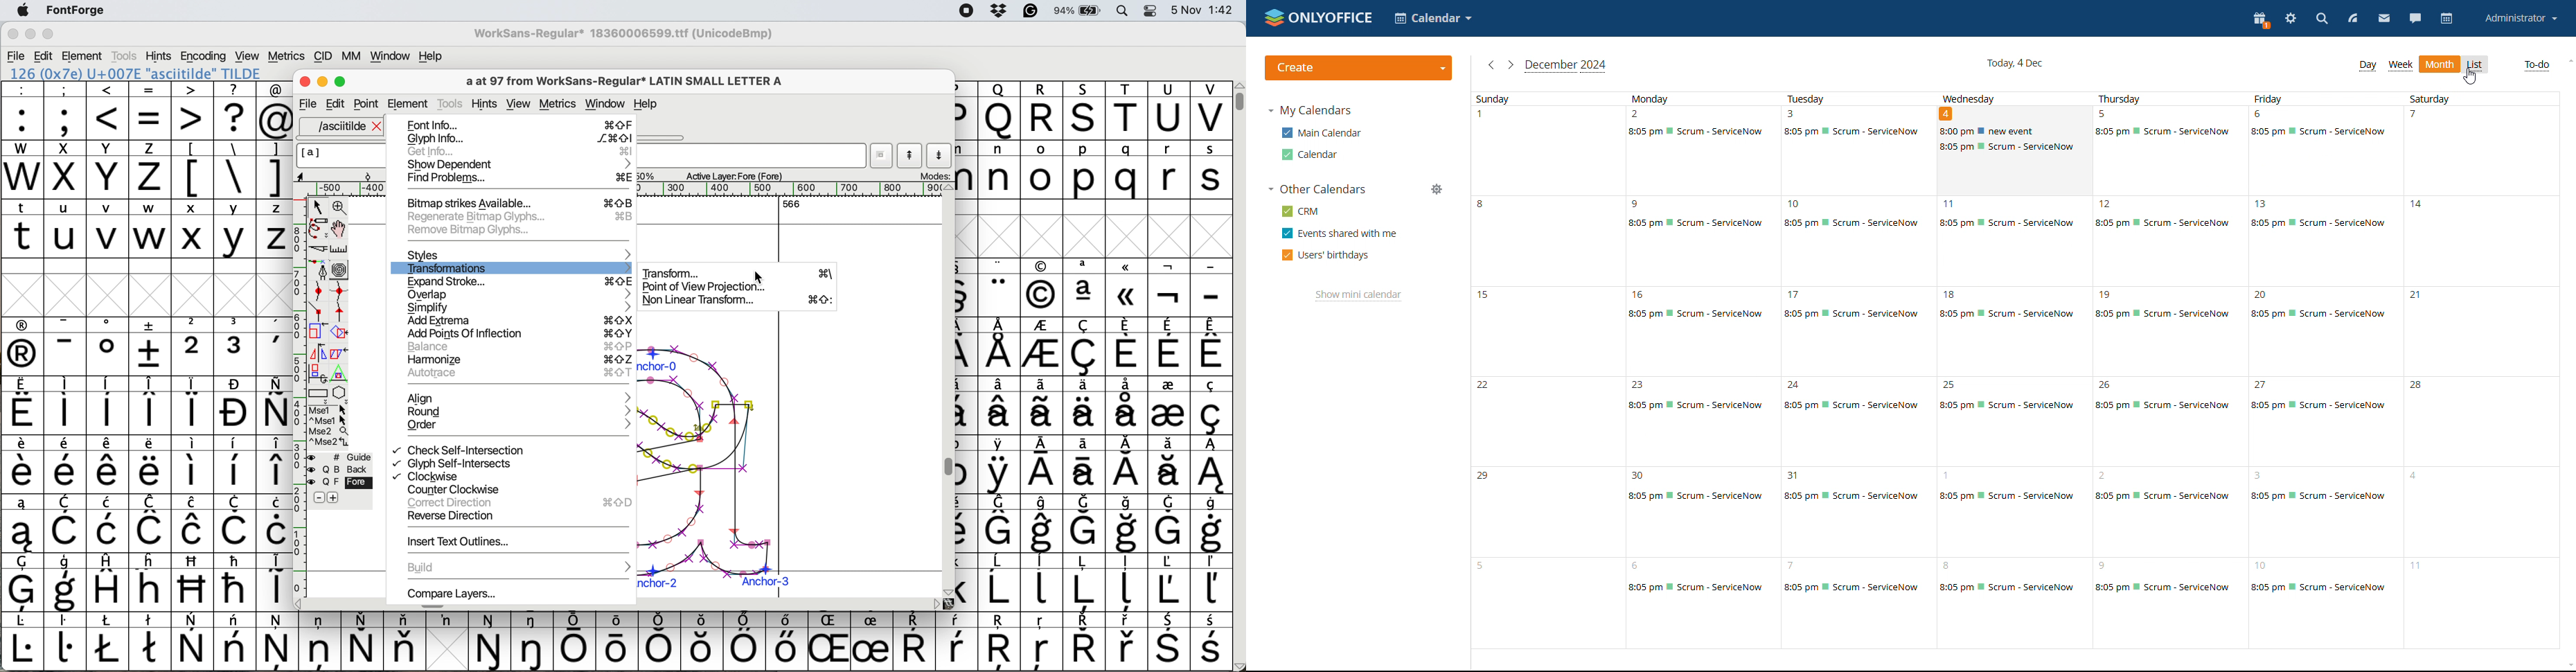  What do you see at coordinates (518, 178) in the screenshot?
I see `find problems` at bounding box center [518, 178].